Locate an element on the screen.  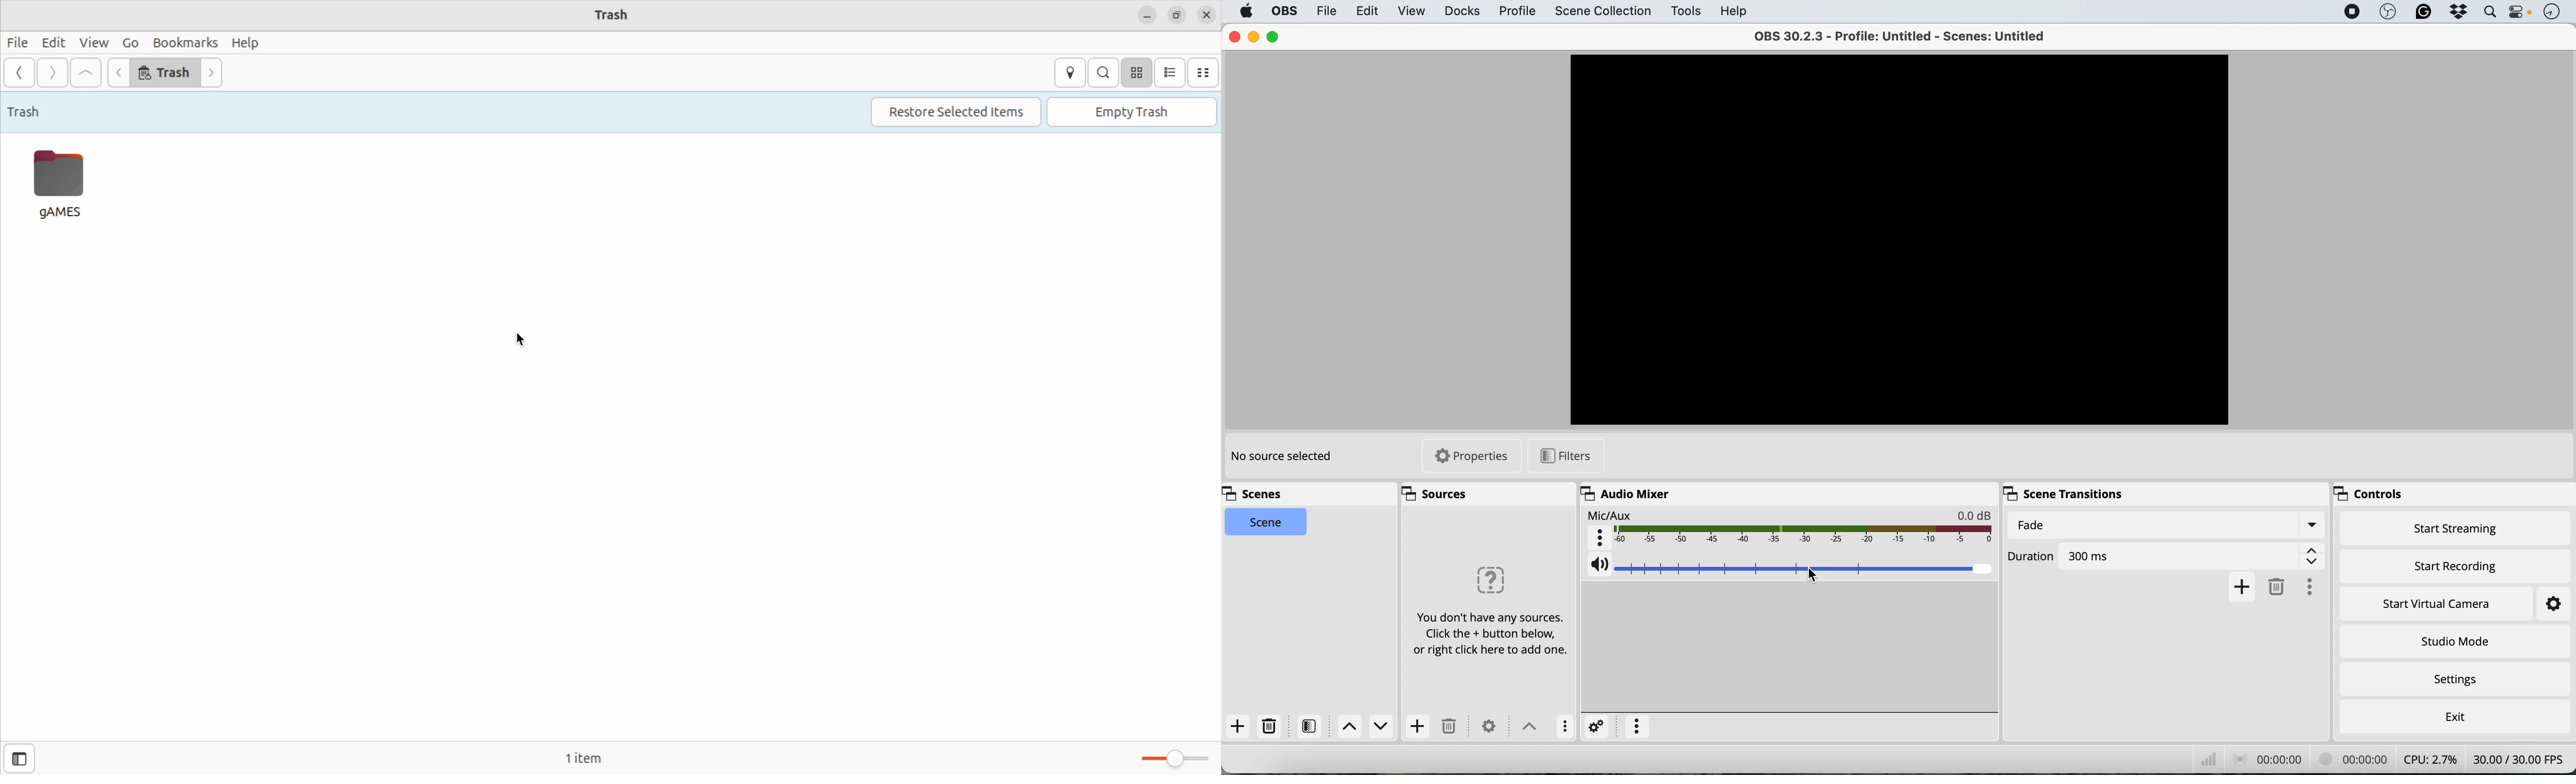
delete fade is located at coordinates (2276, 588).